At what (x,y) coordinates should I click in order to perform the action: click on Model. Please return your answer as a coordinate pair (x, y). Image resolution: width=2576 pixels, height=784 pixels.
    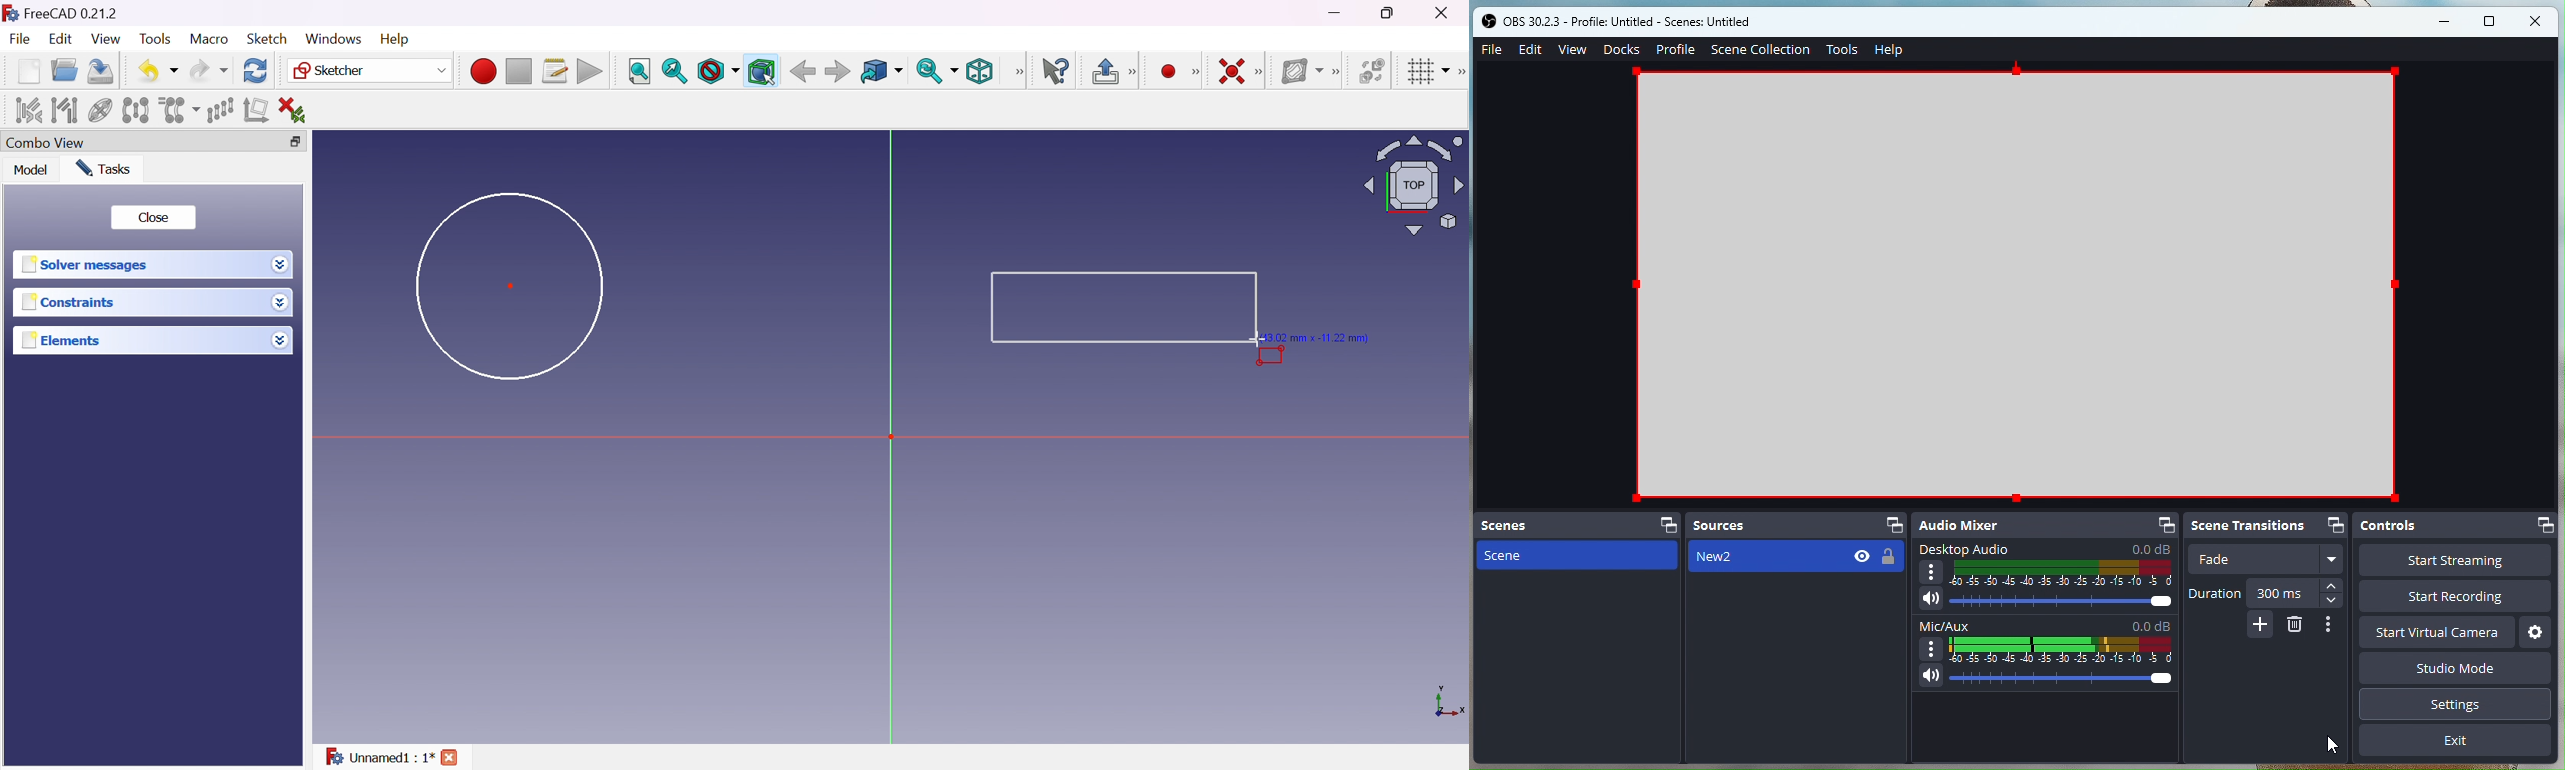
    Looking at the image, I should click on (30, 170).